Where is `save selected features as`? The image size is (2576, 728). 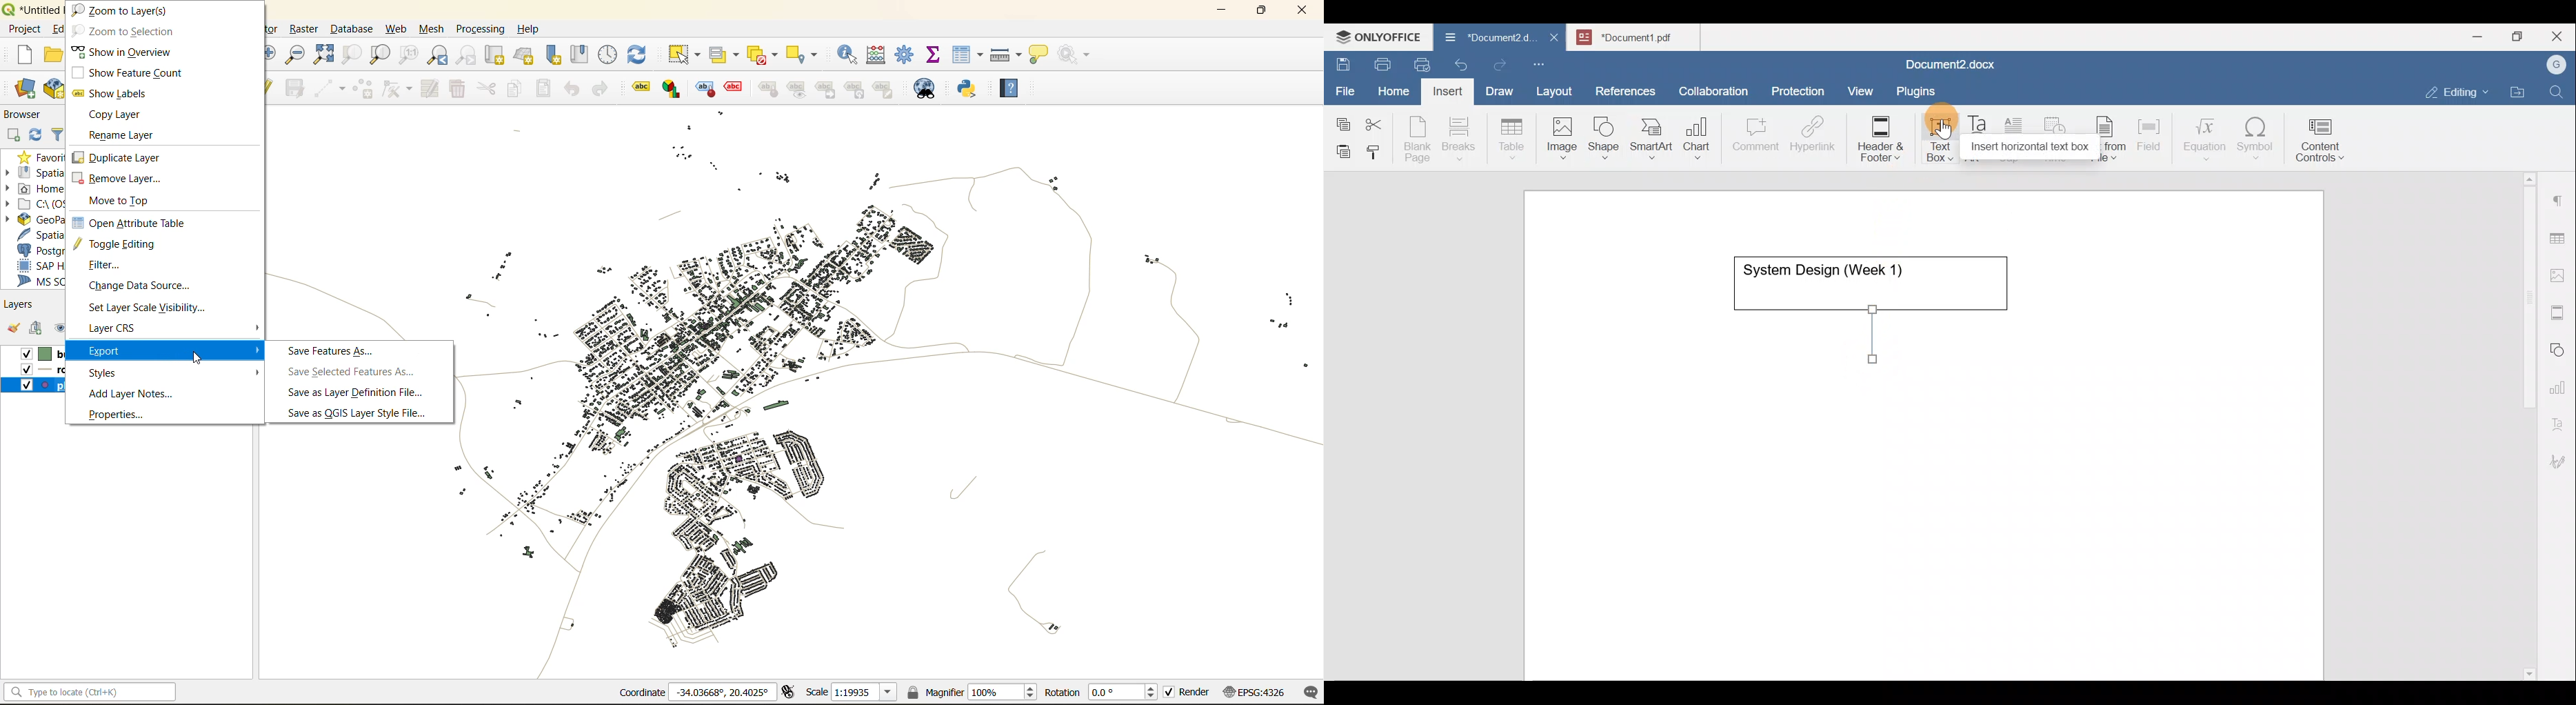
save selected features as is located at coordinates (356, 372).